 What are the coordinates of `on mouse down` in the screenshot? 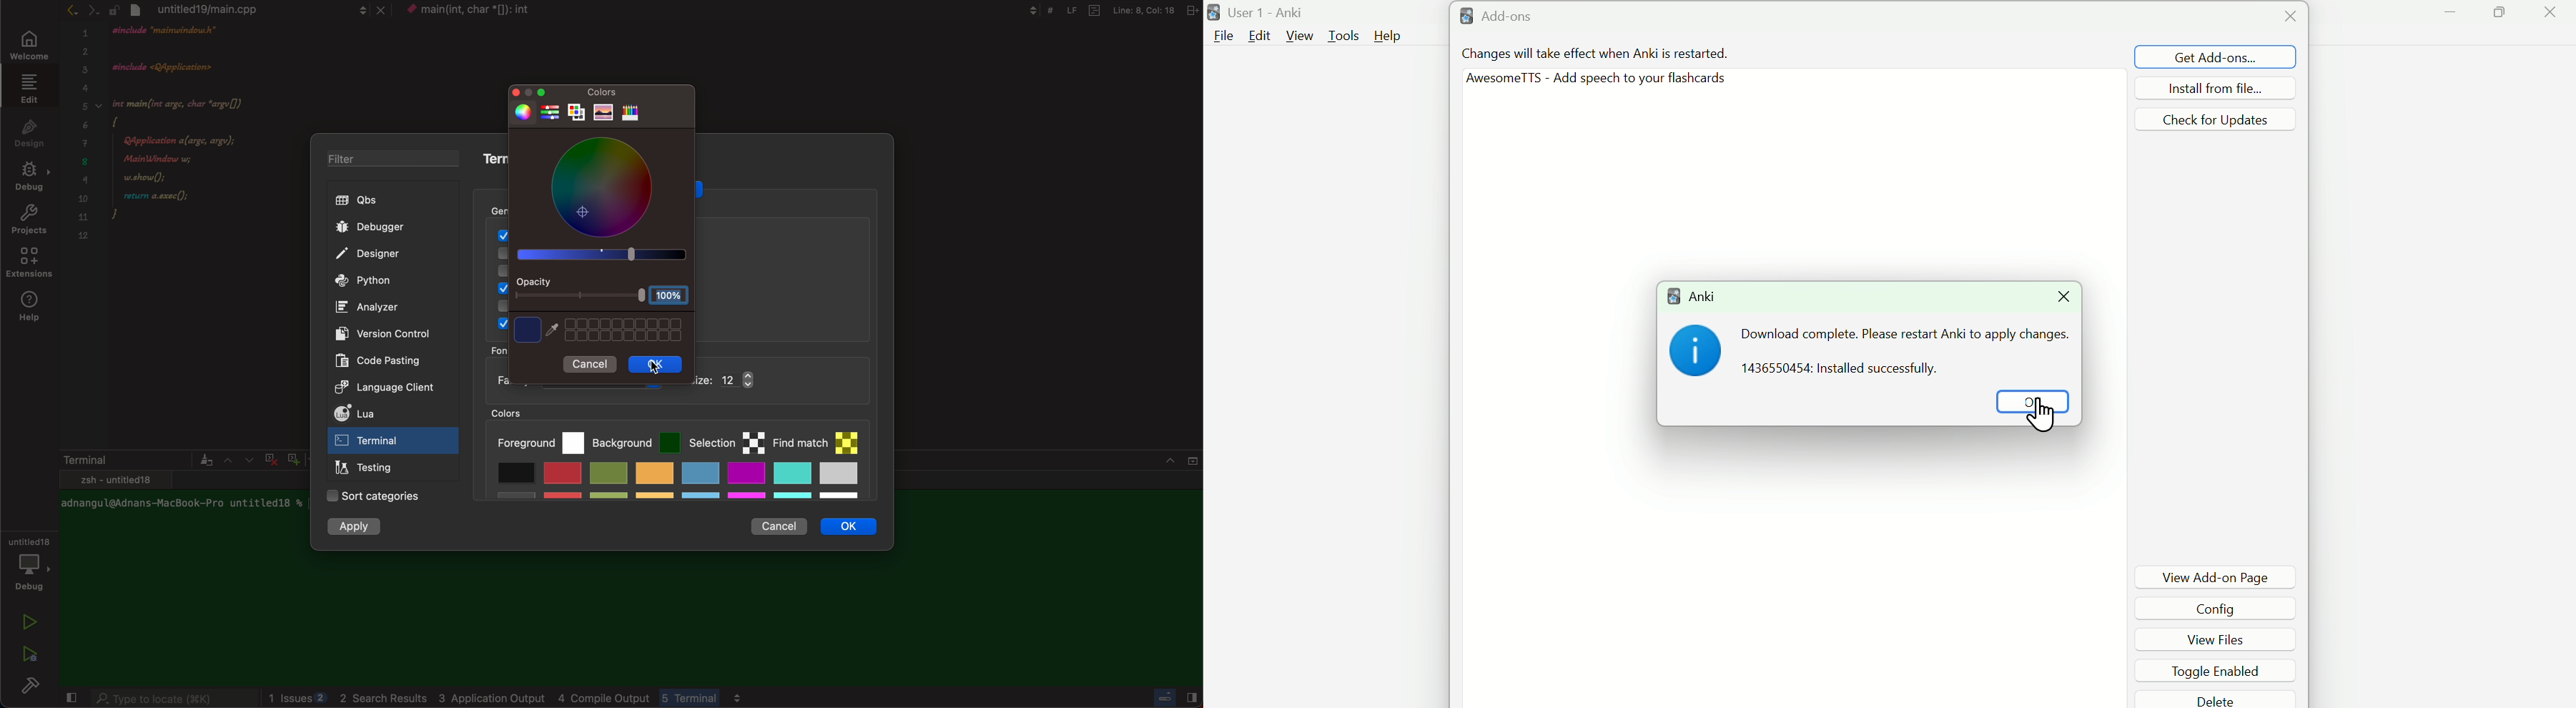 It's located at (394, 443).